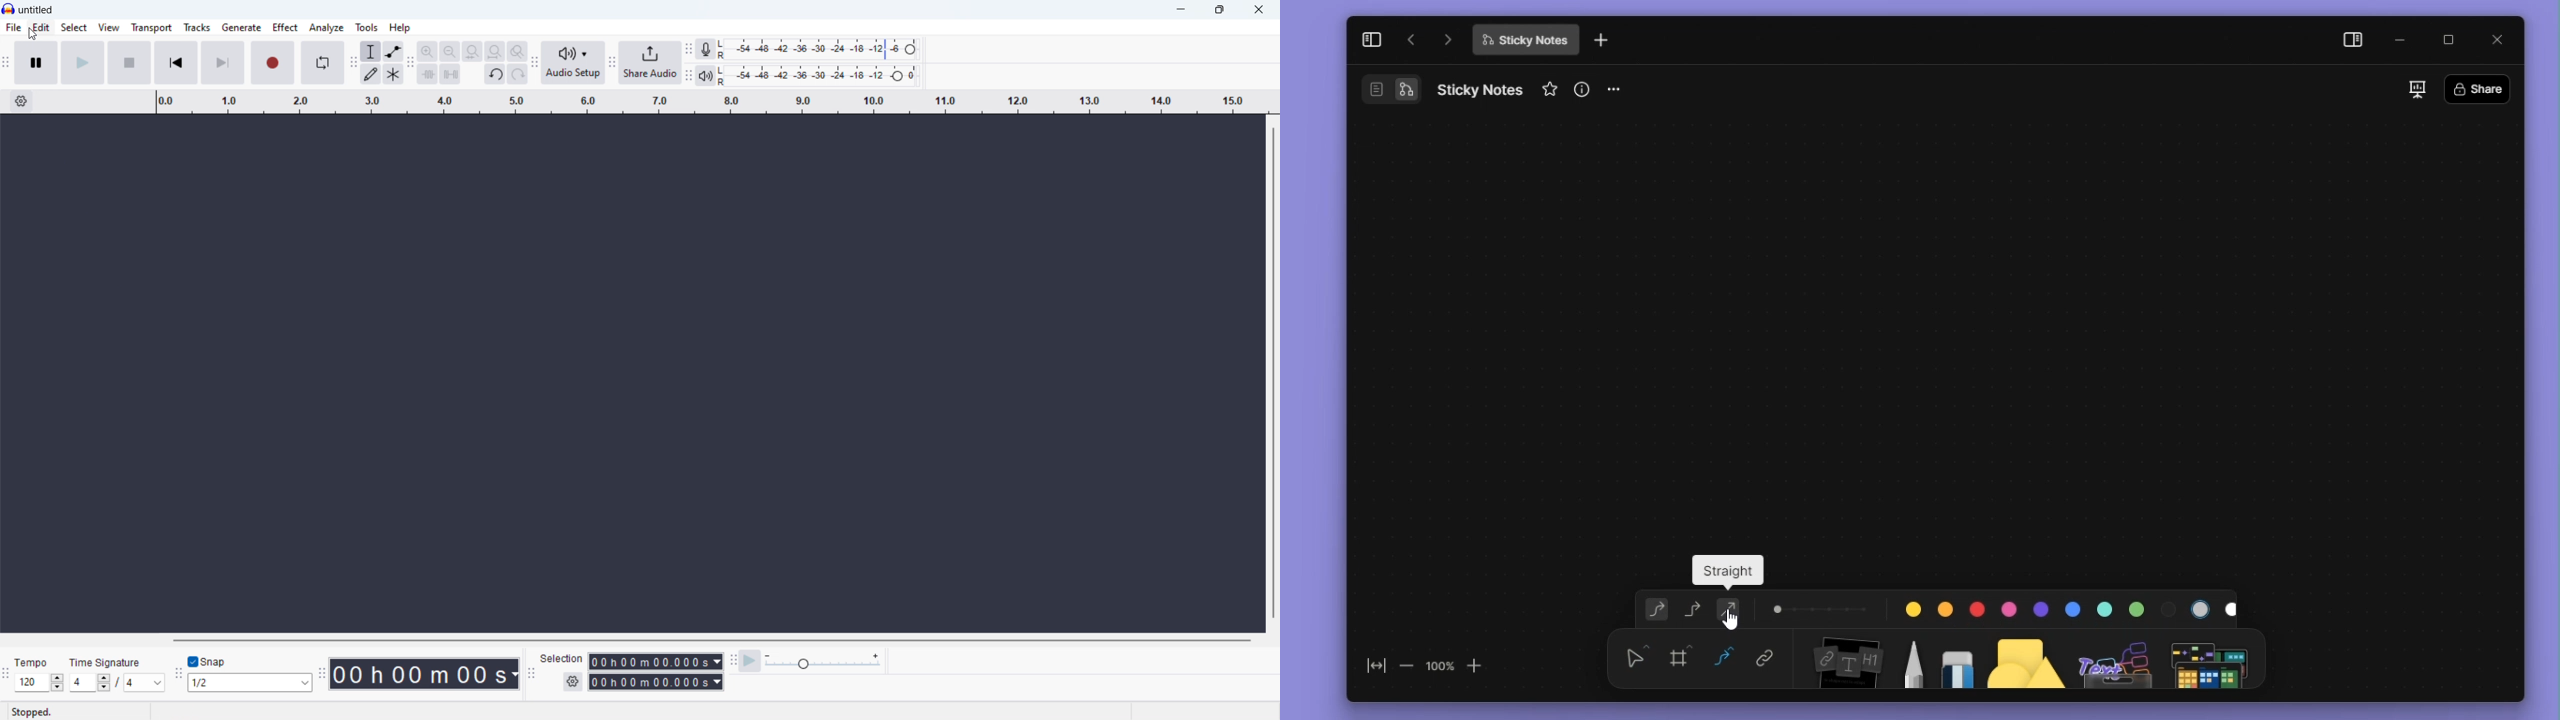  Describe the element at coordinates (1411, 40) in the screenshot. I see `go back` at that location.